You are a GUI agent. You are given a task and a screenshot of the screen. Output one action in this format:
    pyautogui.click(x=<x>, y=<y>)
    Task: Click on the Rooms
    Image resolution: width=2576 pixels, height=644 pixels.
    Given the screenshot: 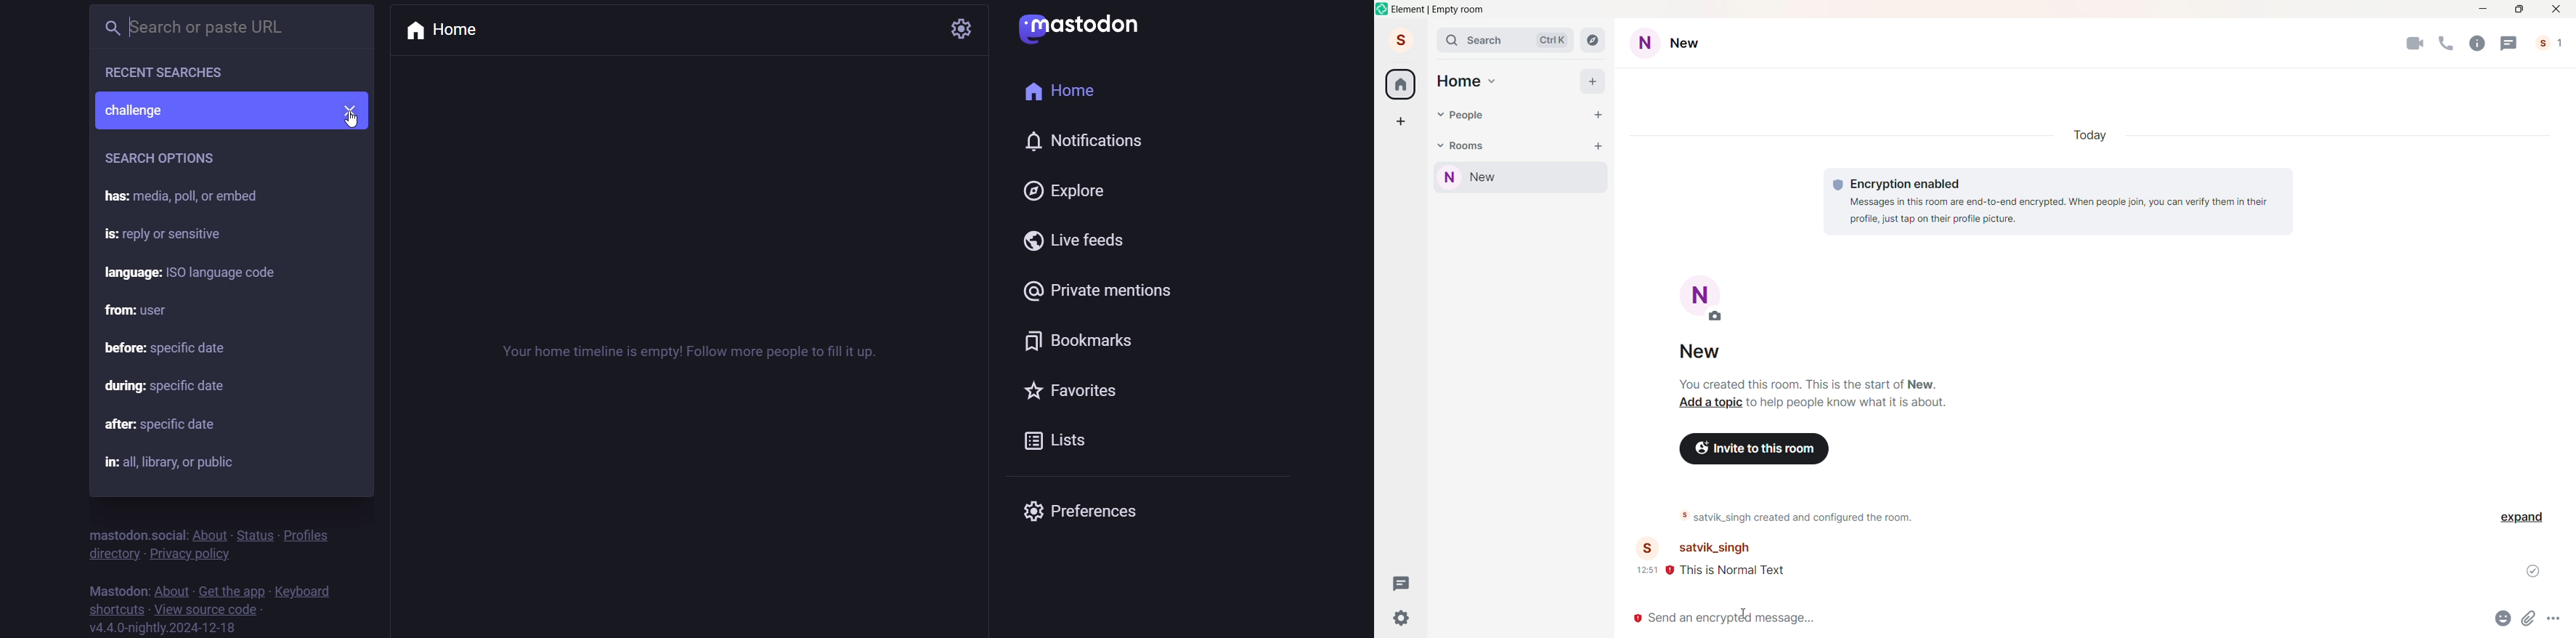 What is the action you would take?
    pyautogui.click(x=1469, y=145)
    